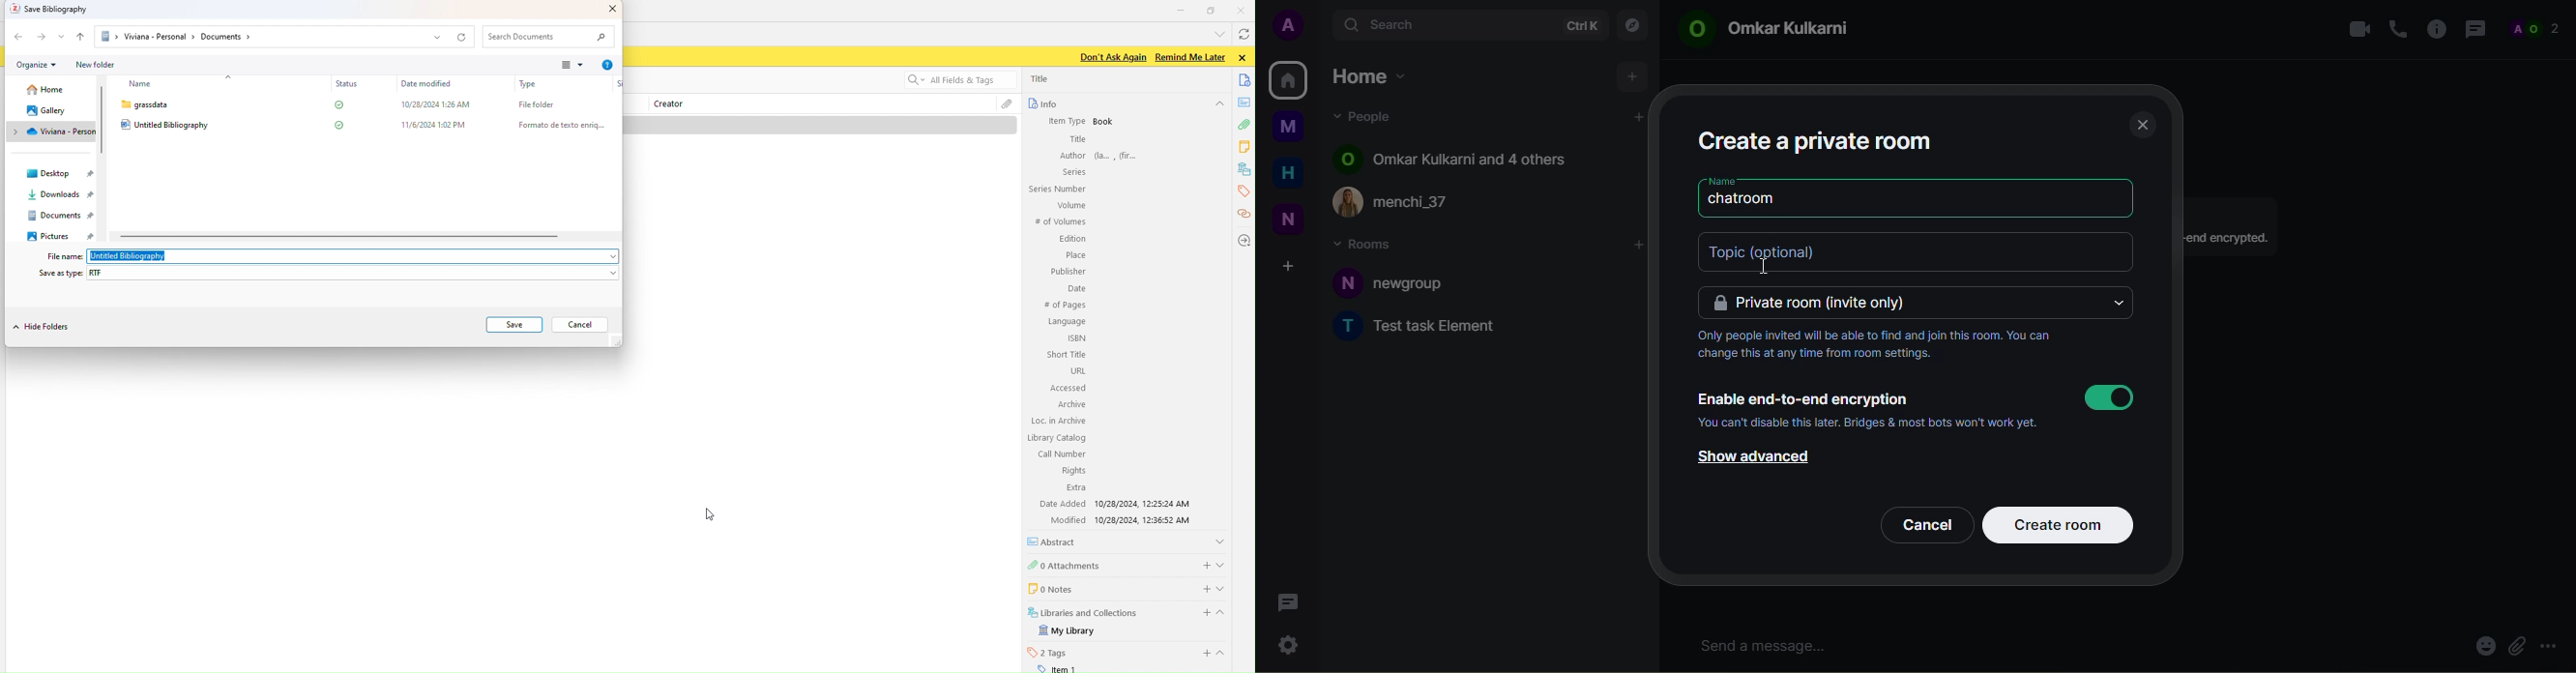  Describe the element at coordinates (61, 257) in the screenshot. I see `File Name` at that location.